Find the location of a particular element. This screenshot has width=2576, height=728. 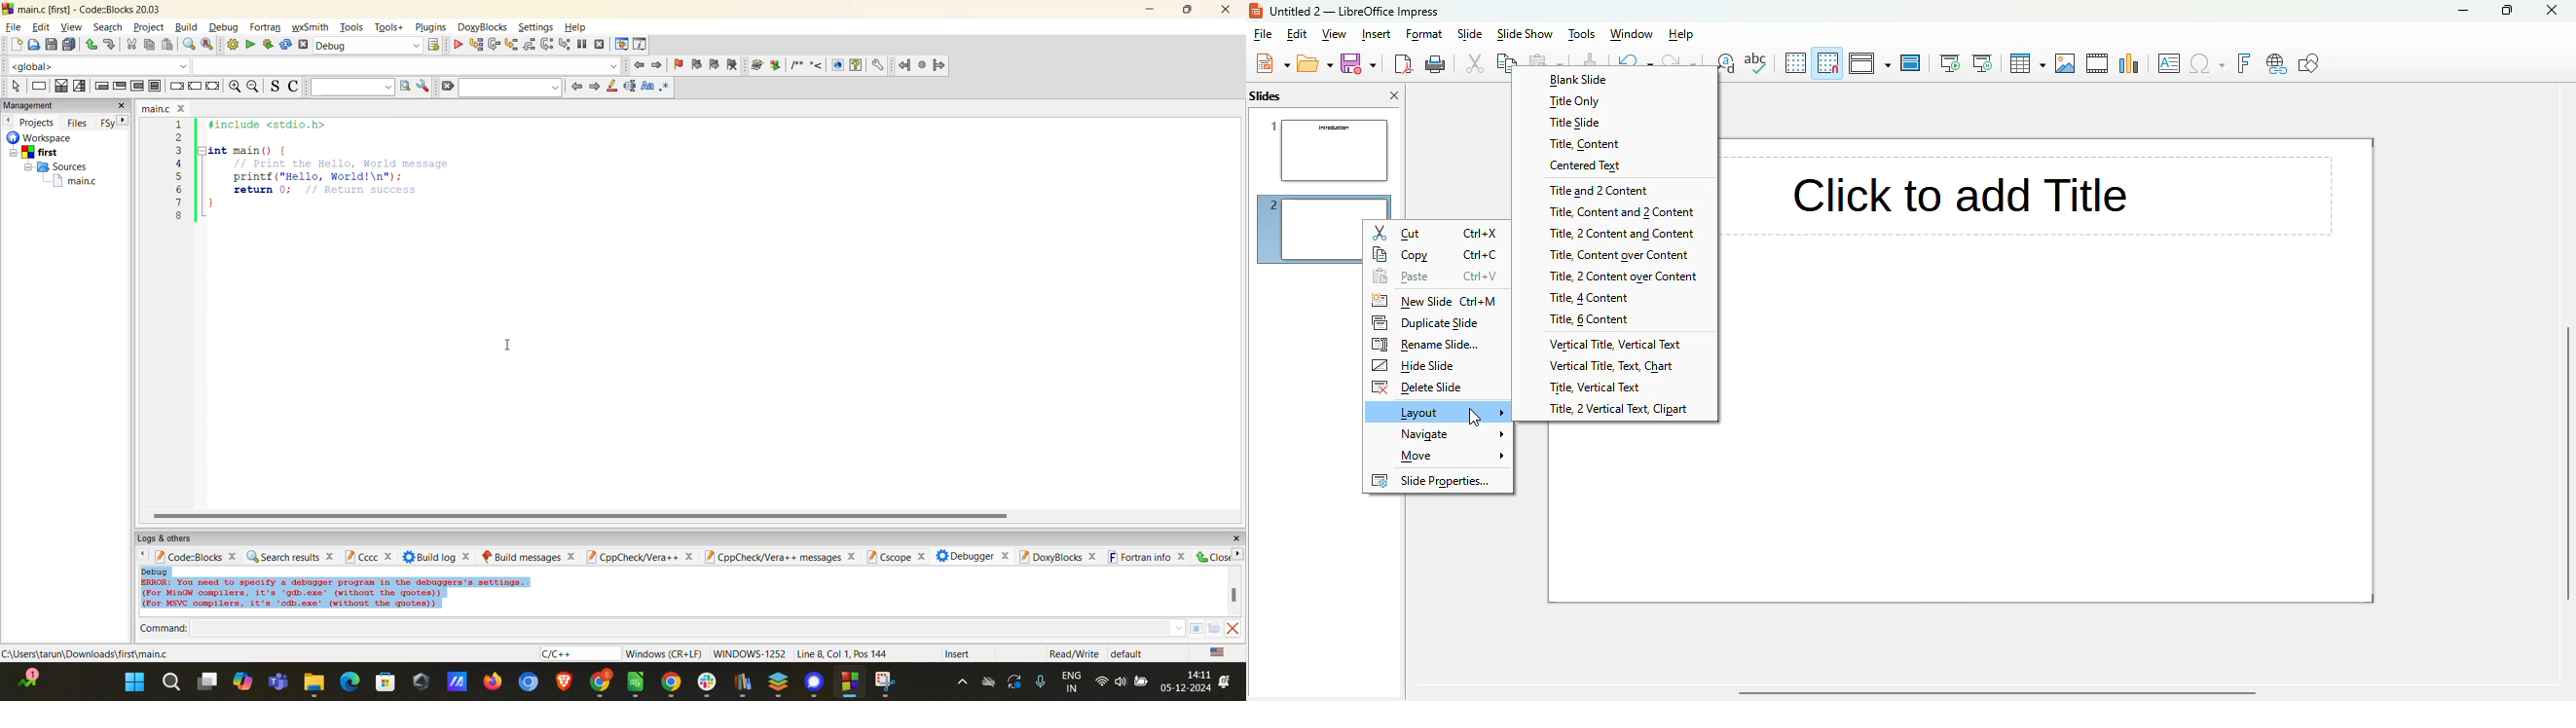

continue instruction is located at coordinates (193, 89).